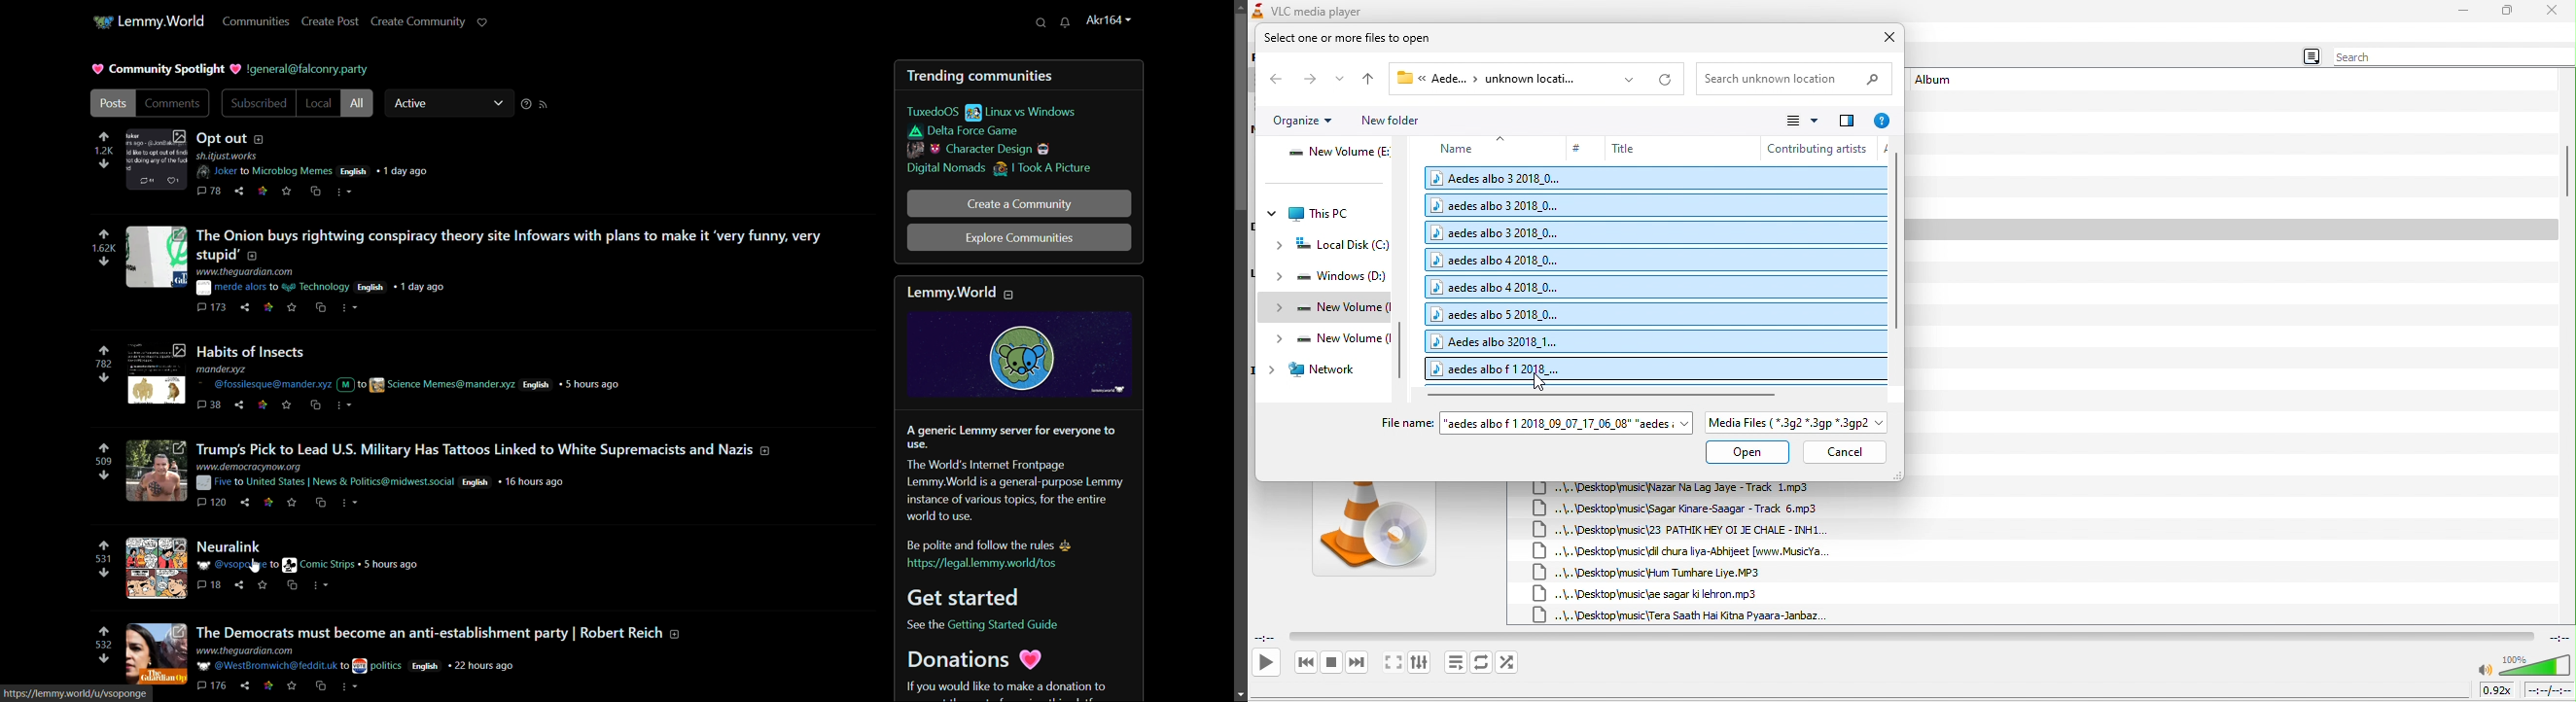 This screenshot has height=728, width=2576. Describe the element at coordinates (1019, 500) in the screenshot. I see `about lemmy.world` at that location.